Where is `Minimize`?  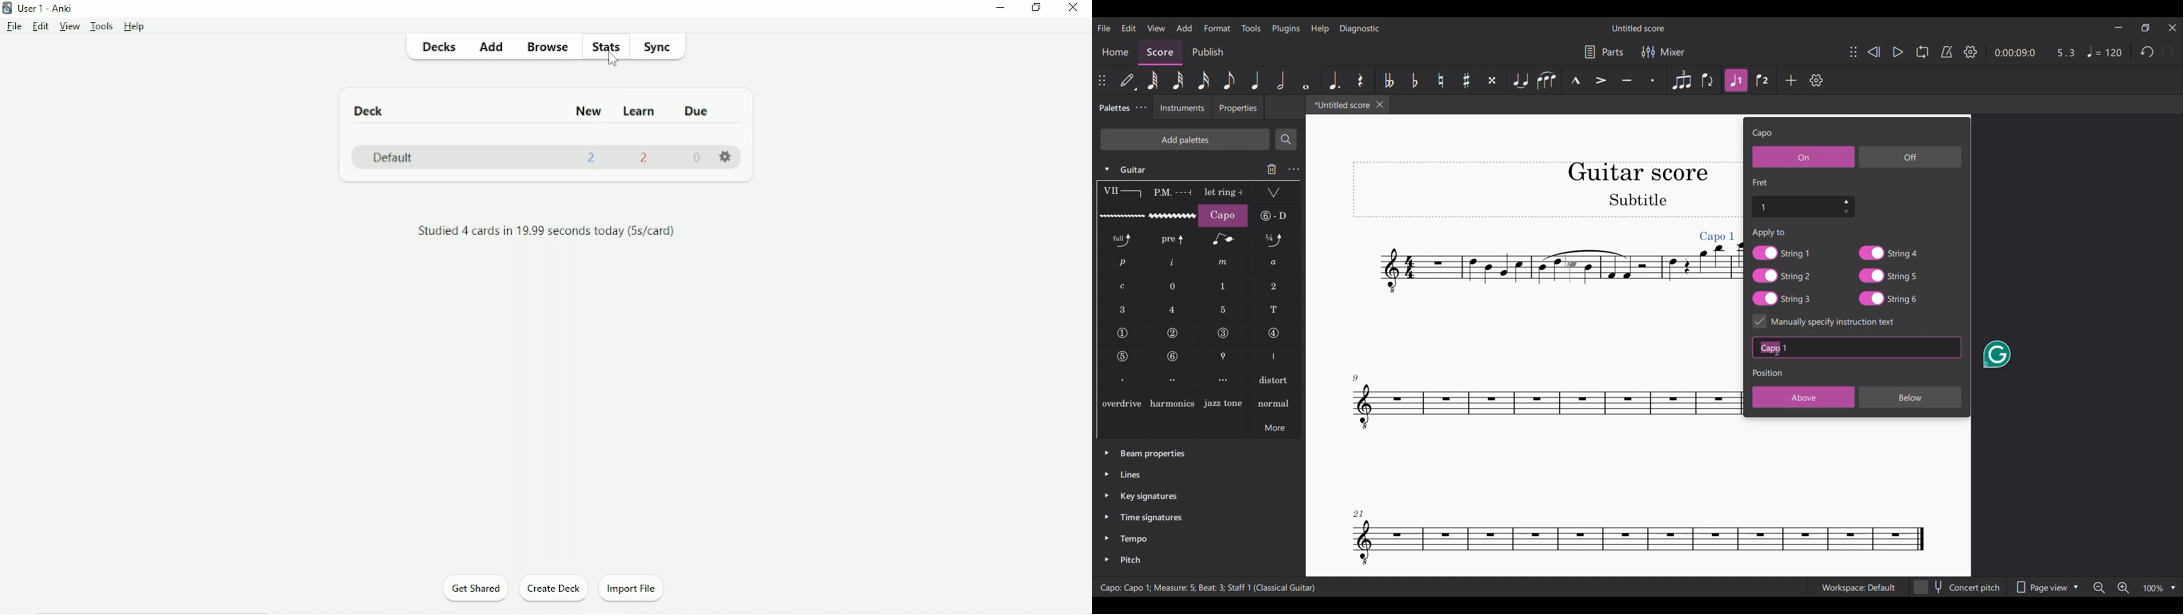
Minimize is located at coordinates (2119, 27).